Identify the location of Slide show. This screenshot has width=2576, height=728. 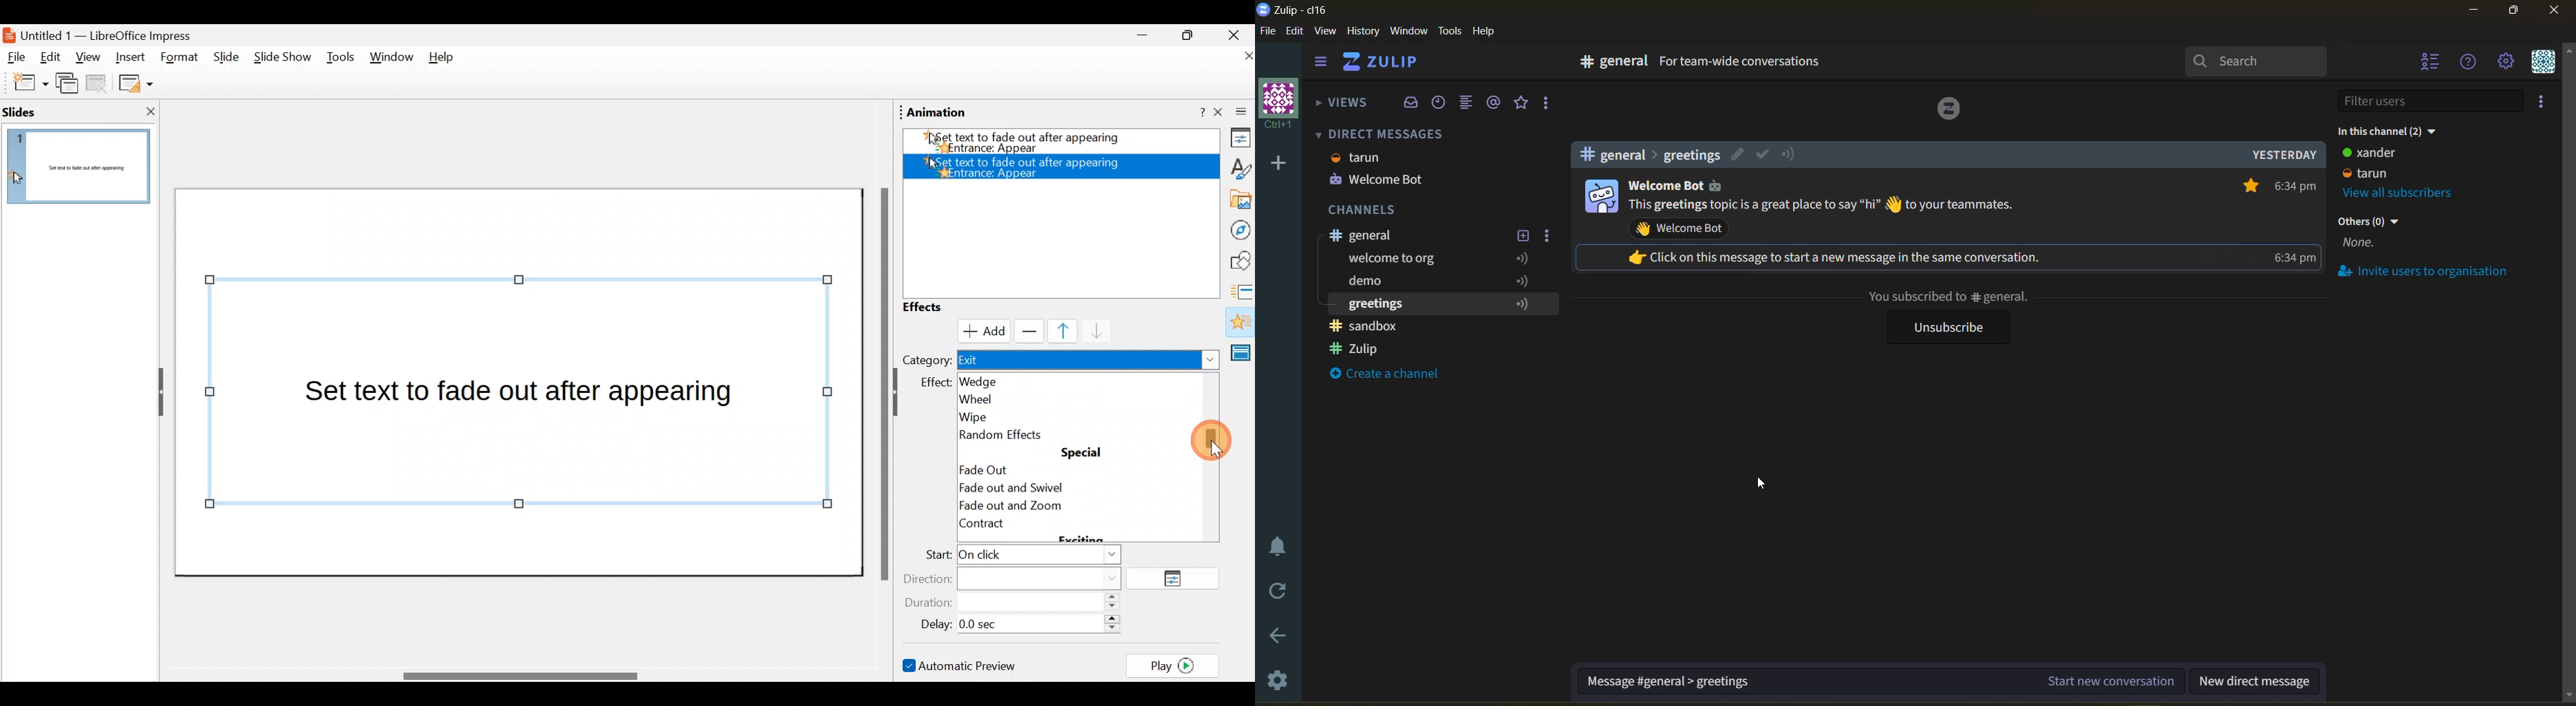
(281, 60).